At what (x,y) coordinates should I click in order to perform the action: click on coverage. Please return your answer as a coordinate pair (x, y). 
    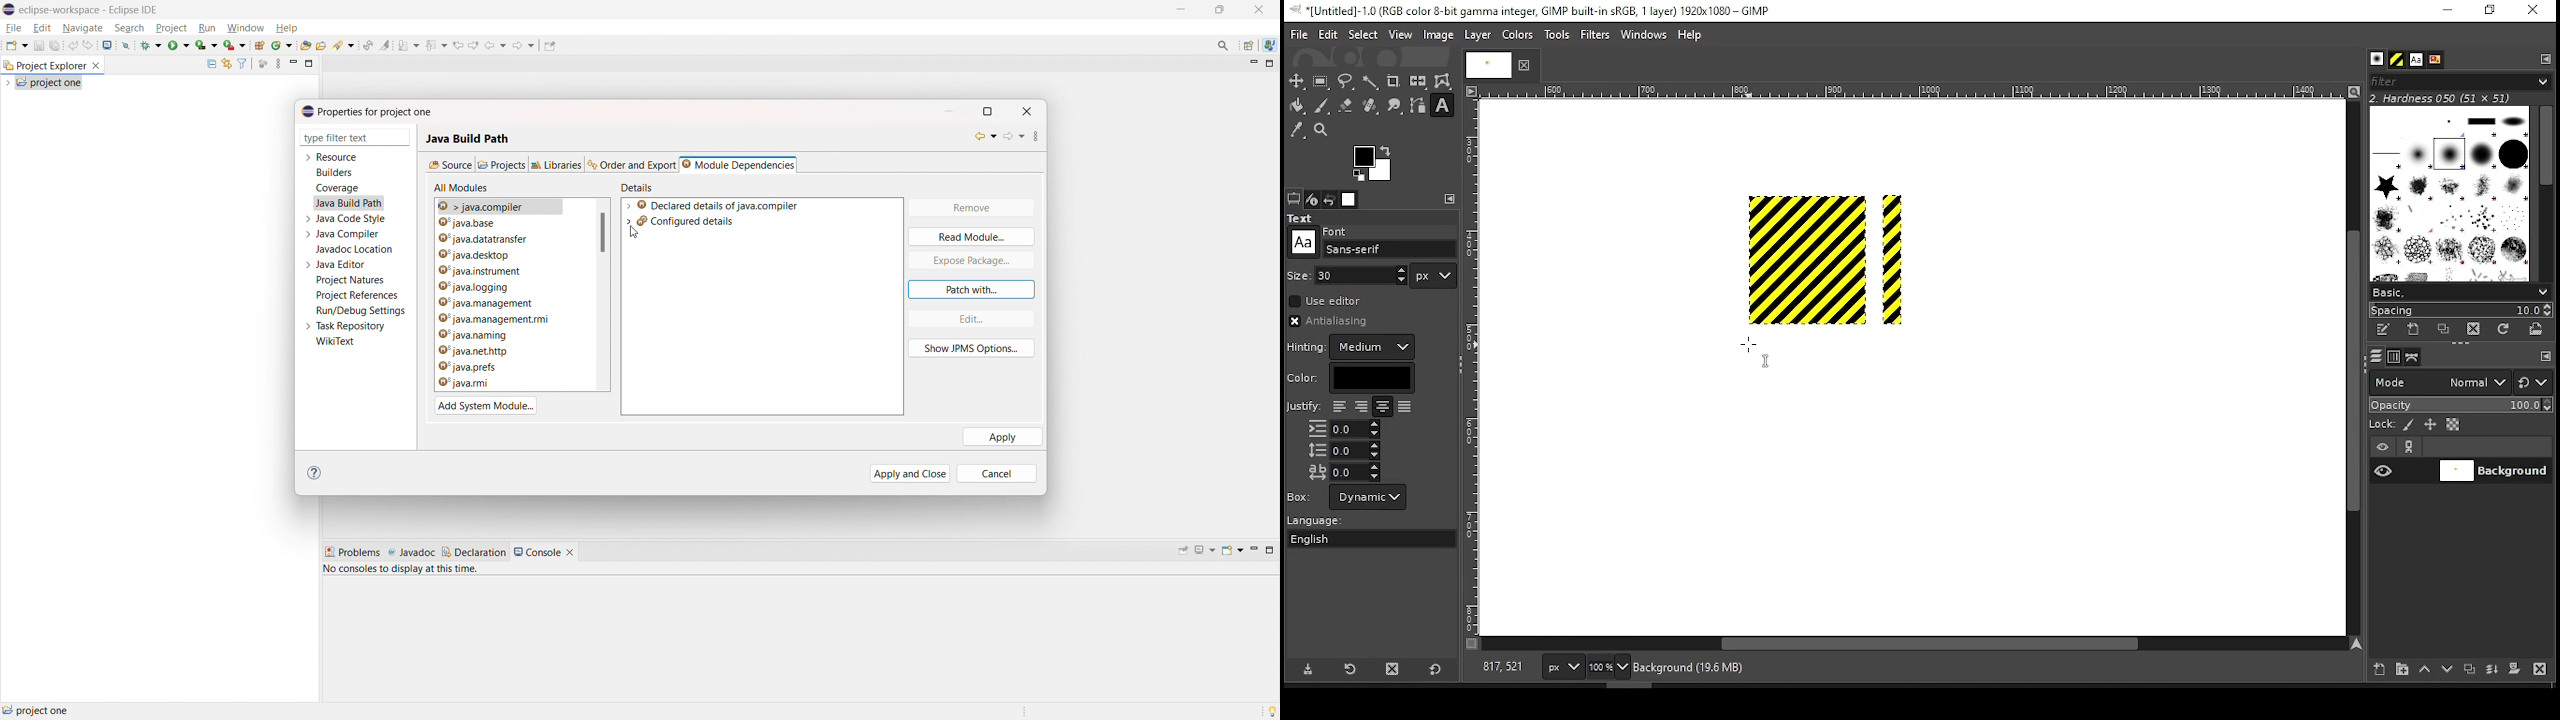
    Looking at the image, I should click on (207, 45).